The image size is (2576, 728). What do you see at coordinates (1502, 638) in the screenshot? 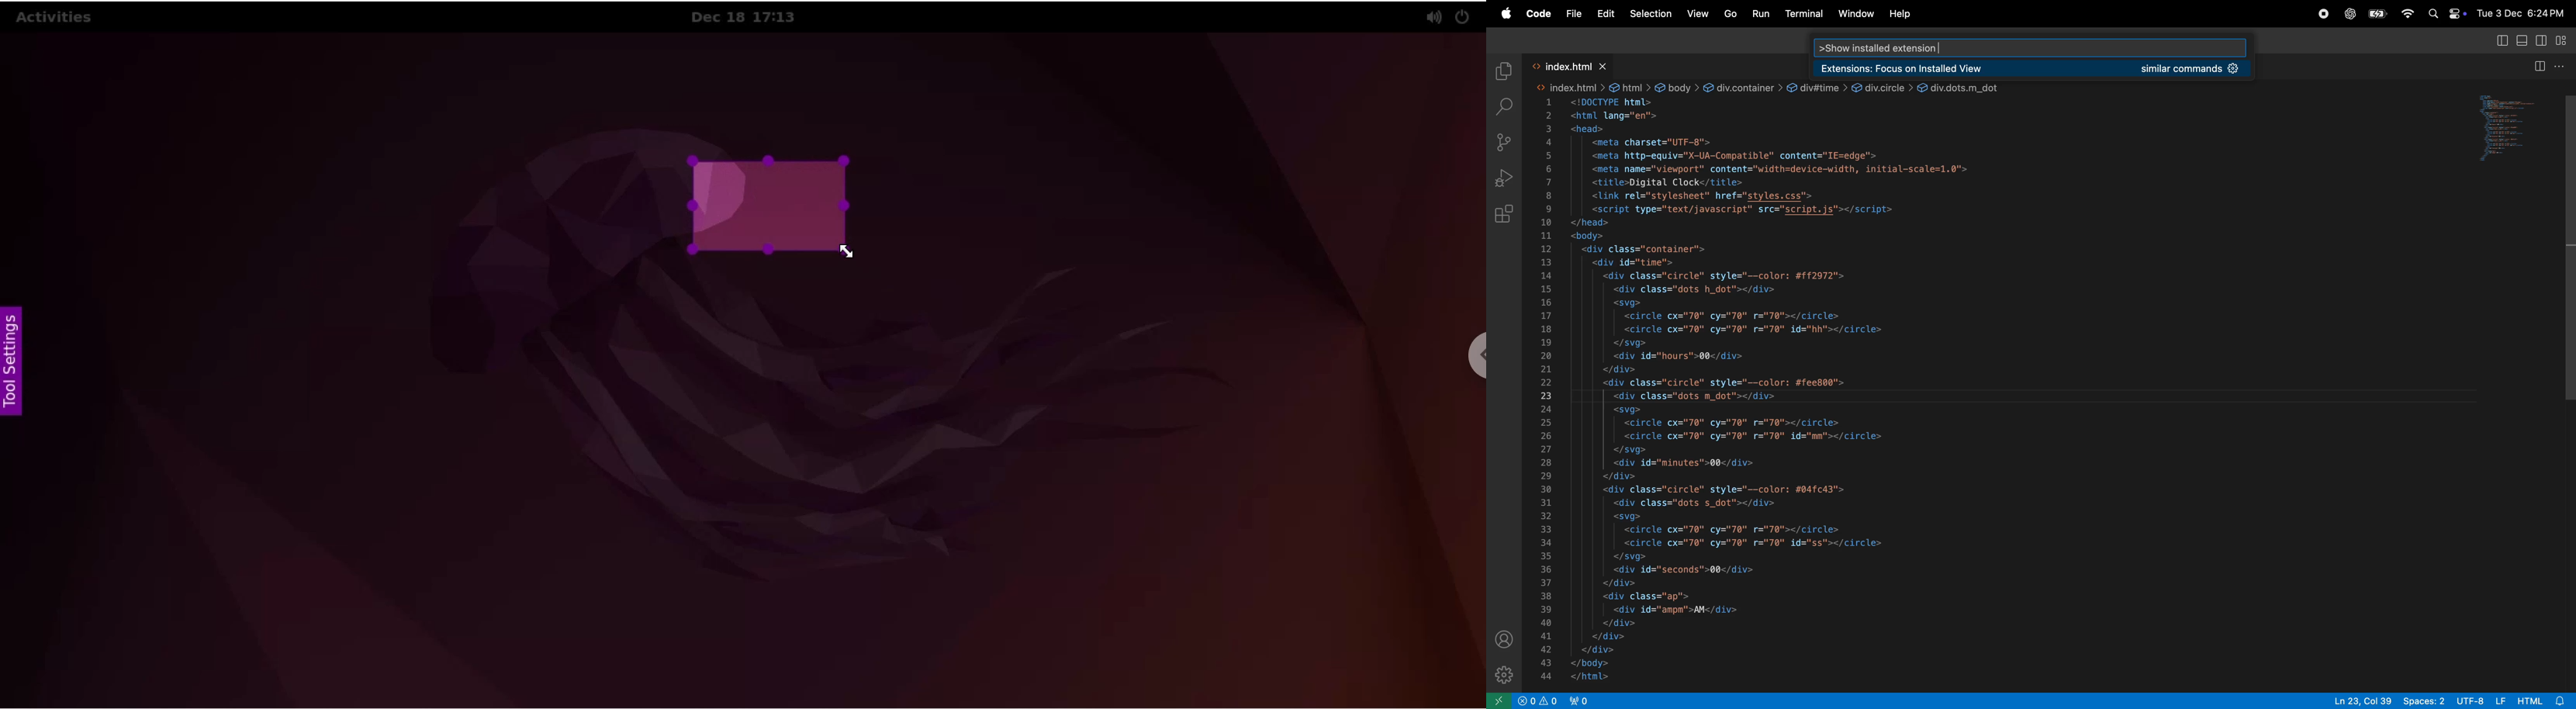
I see `profile` at bounding box center [1502, 638].